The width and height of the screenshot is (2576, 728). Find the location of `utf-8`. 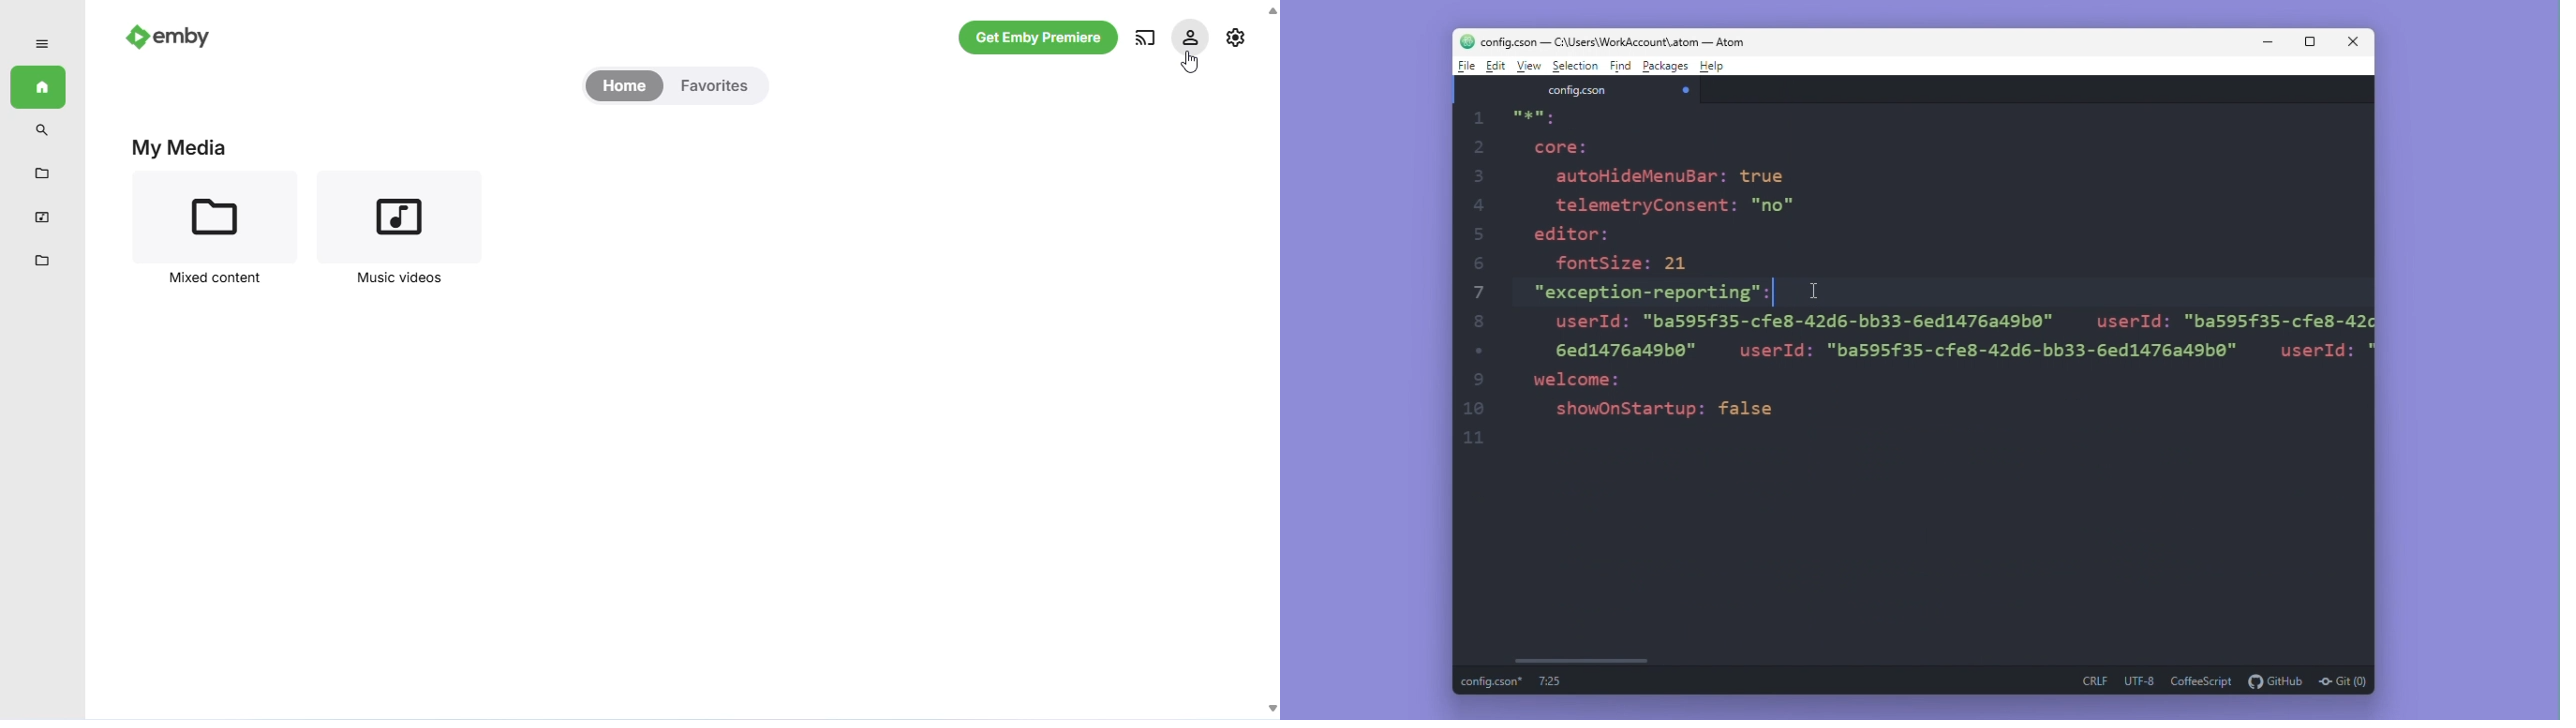

utf-8 is located at coordinates (2139, 681).